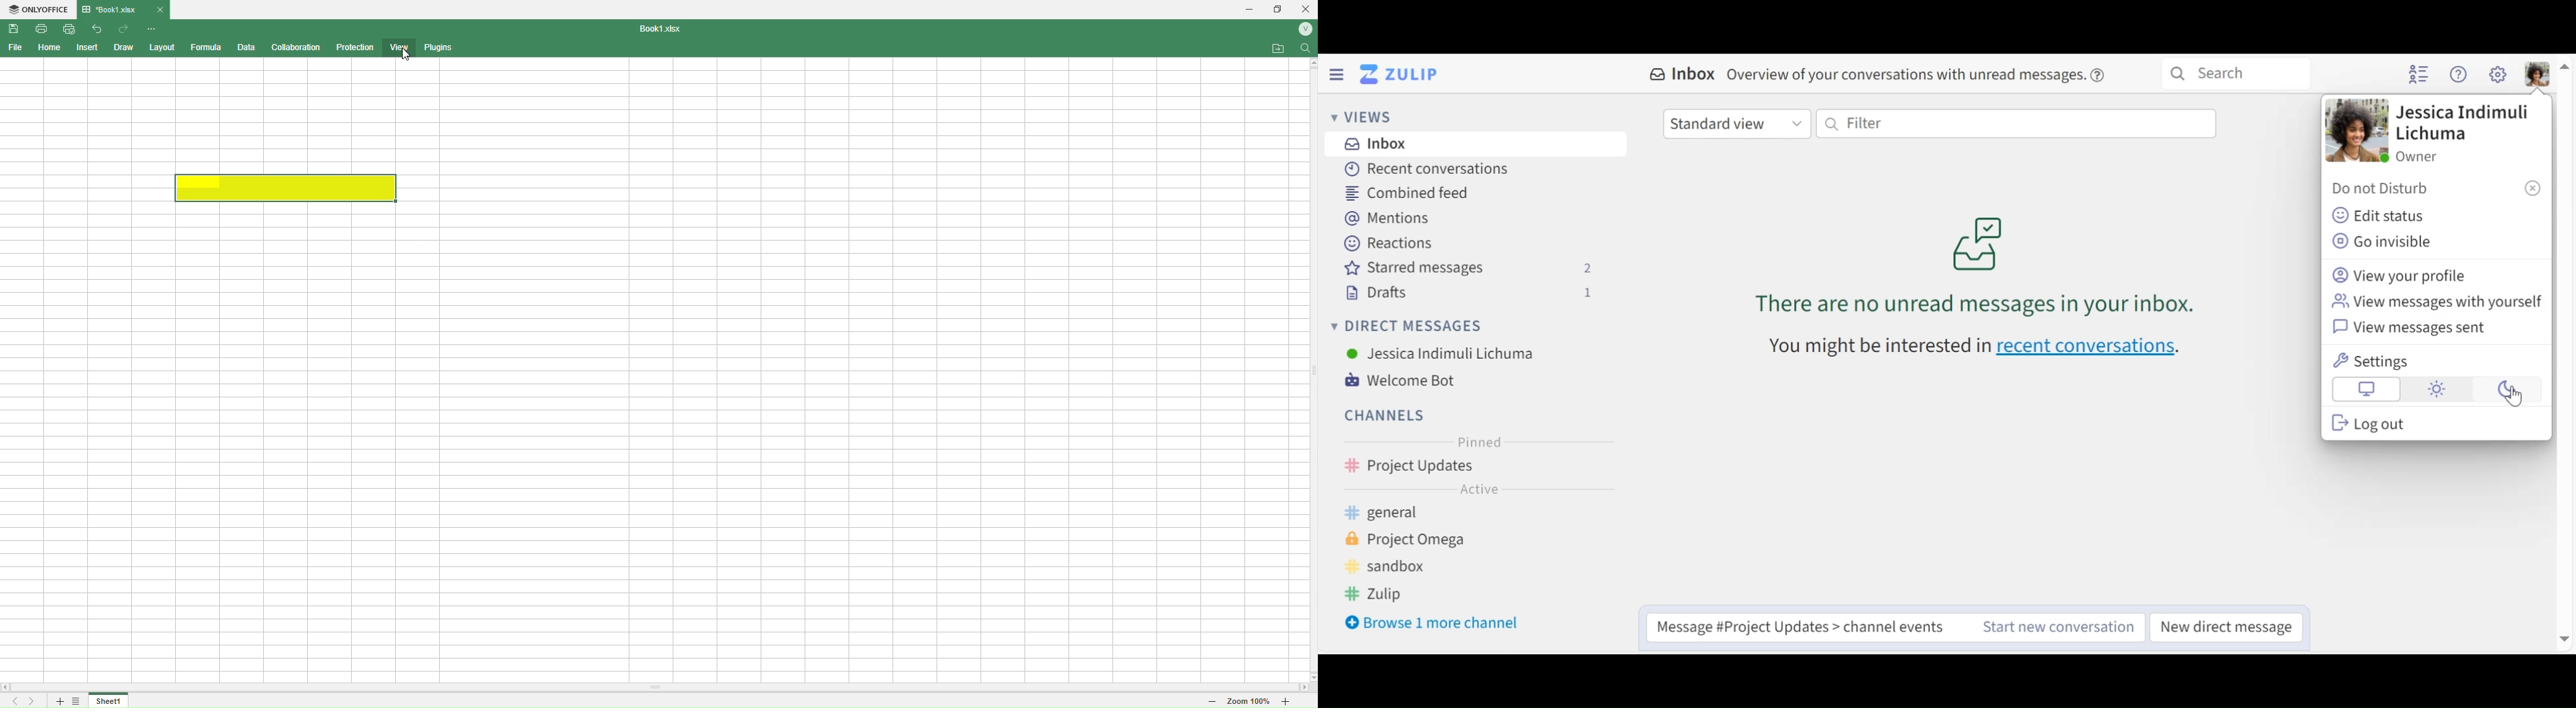 Image resolution: width=2576 pixels, height=728 pixels. I want to click on there are no unread messages in your inbox, so click(1941, 306).